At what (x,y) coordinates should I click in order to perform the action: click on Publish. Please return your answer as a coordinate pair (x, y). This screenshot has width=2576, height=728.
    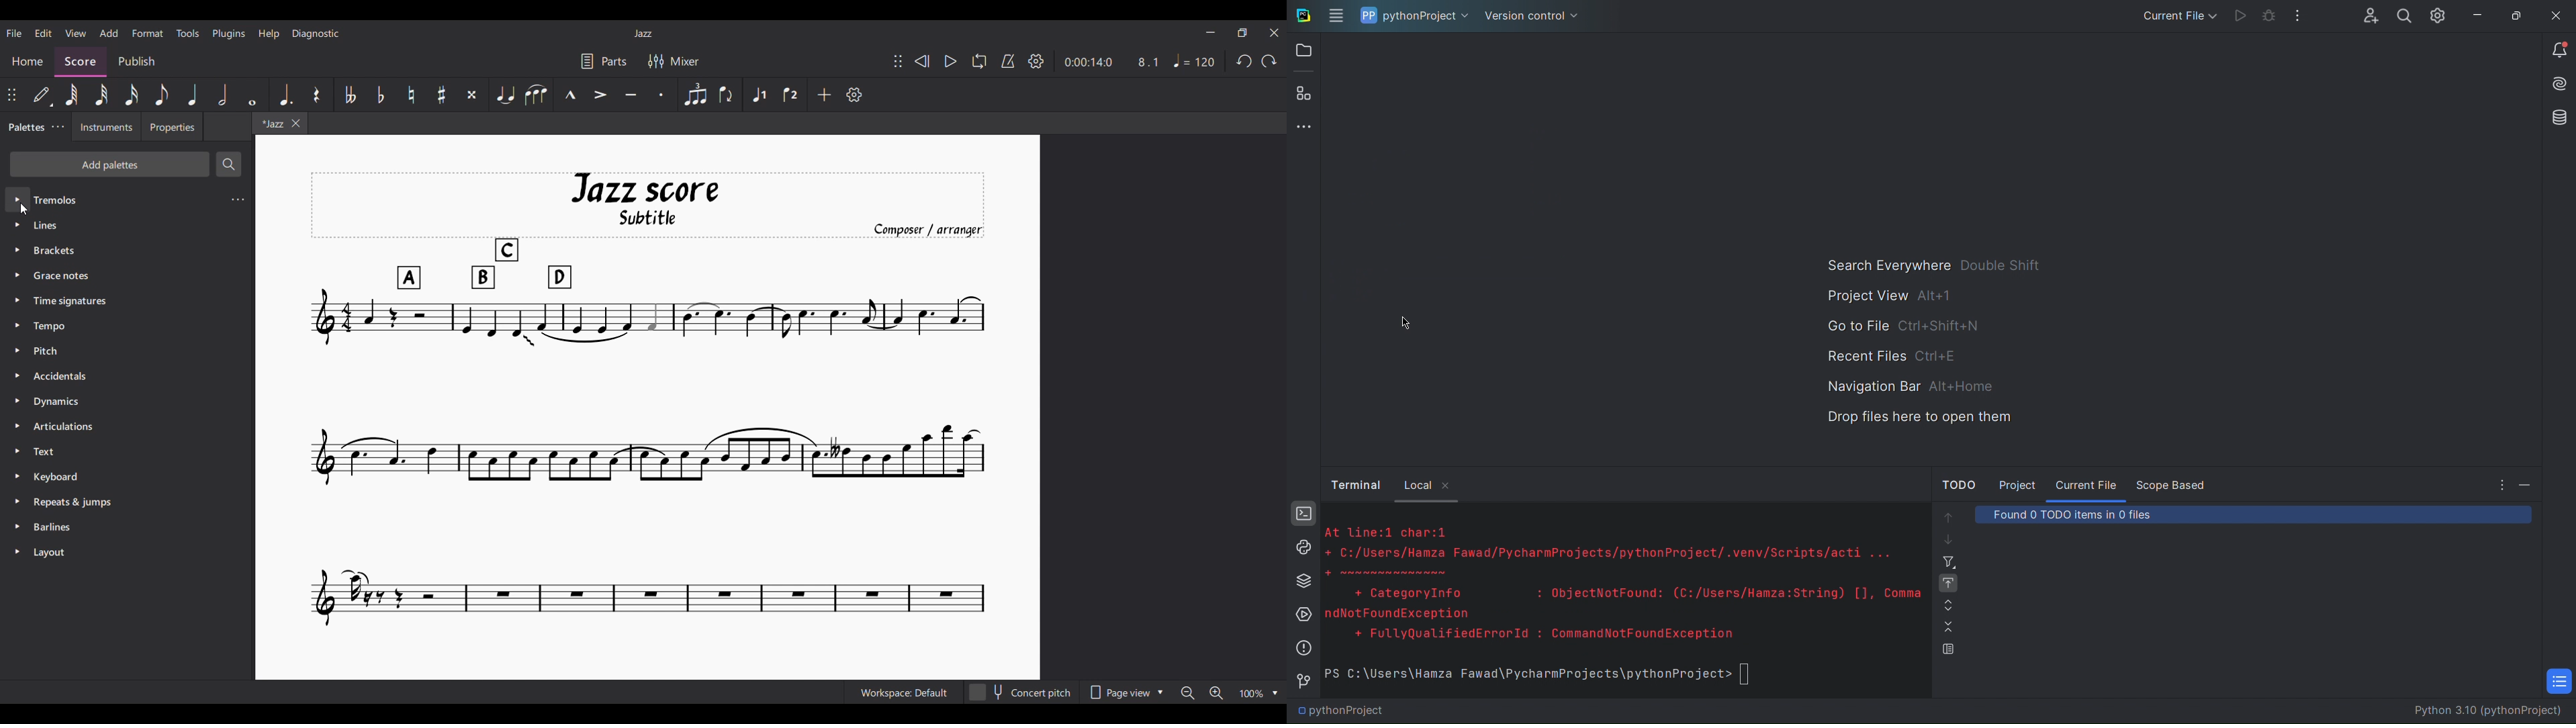
    Looking at the image, I should click on (137, 61).